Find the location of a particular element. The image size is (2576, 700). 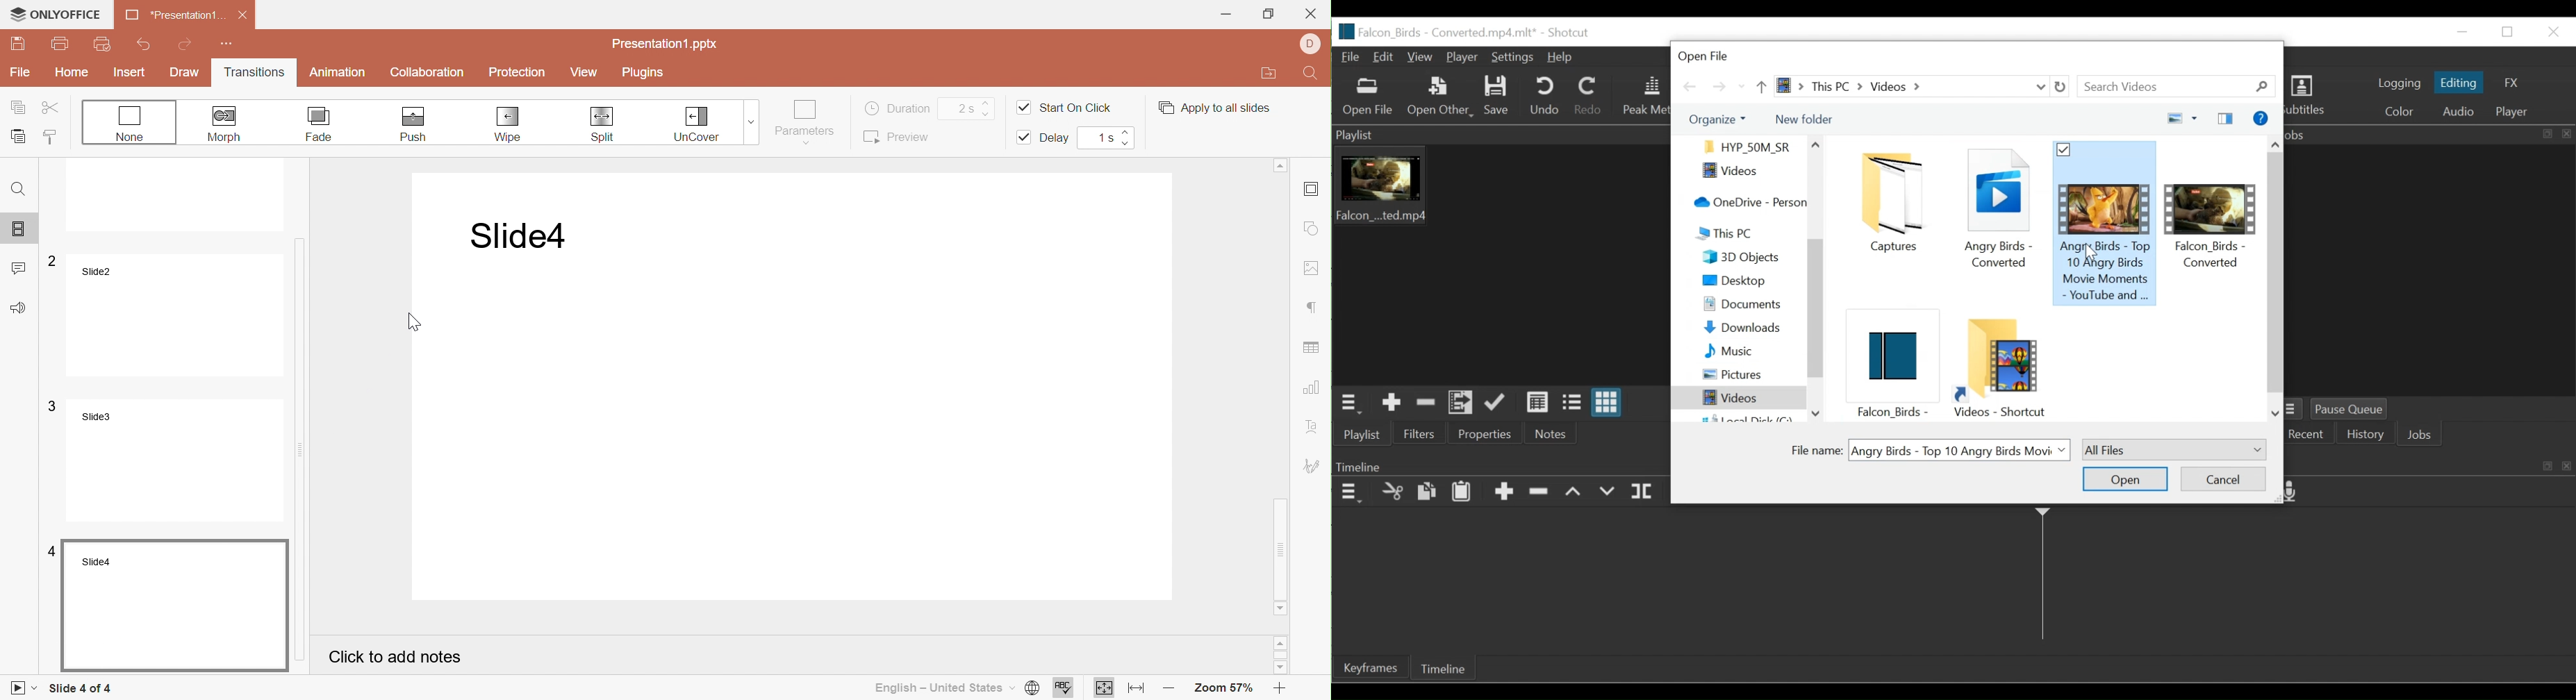

Search is located at coordinates (2180, 87).